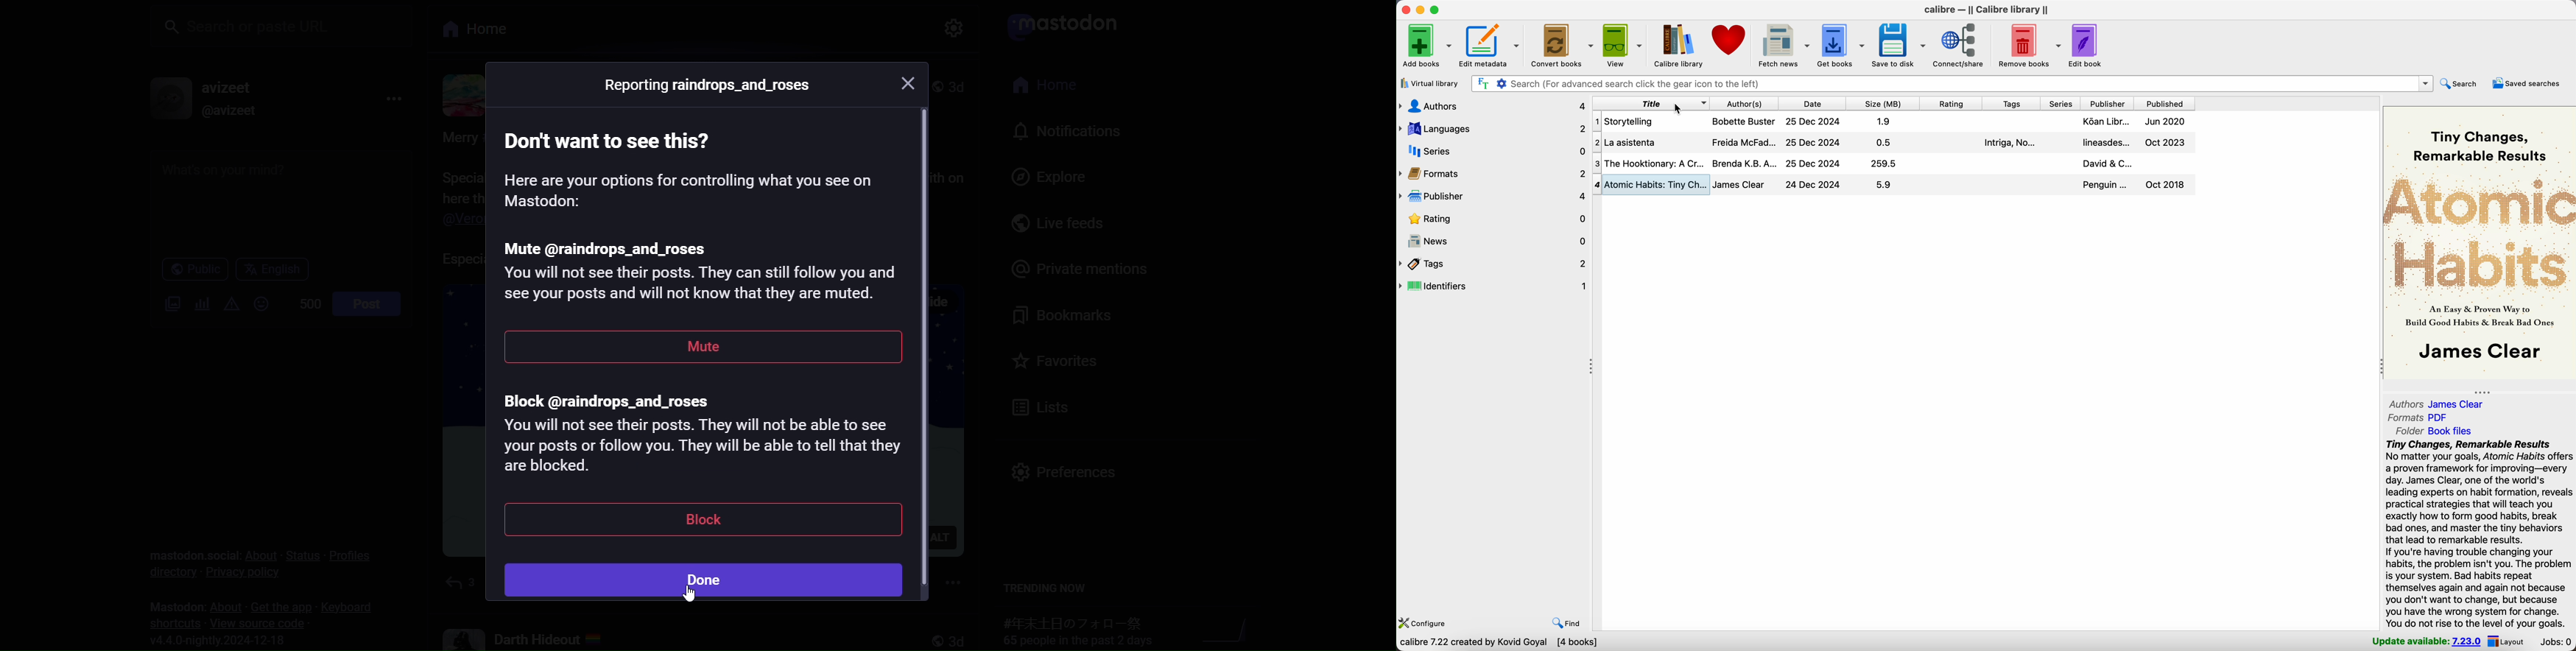 This screenshot has width=2576, height=672. I want to click on toggle expand/contract, so click(2381, 366).